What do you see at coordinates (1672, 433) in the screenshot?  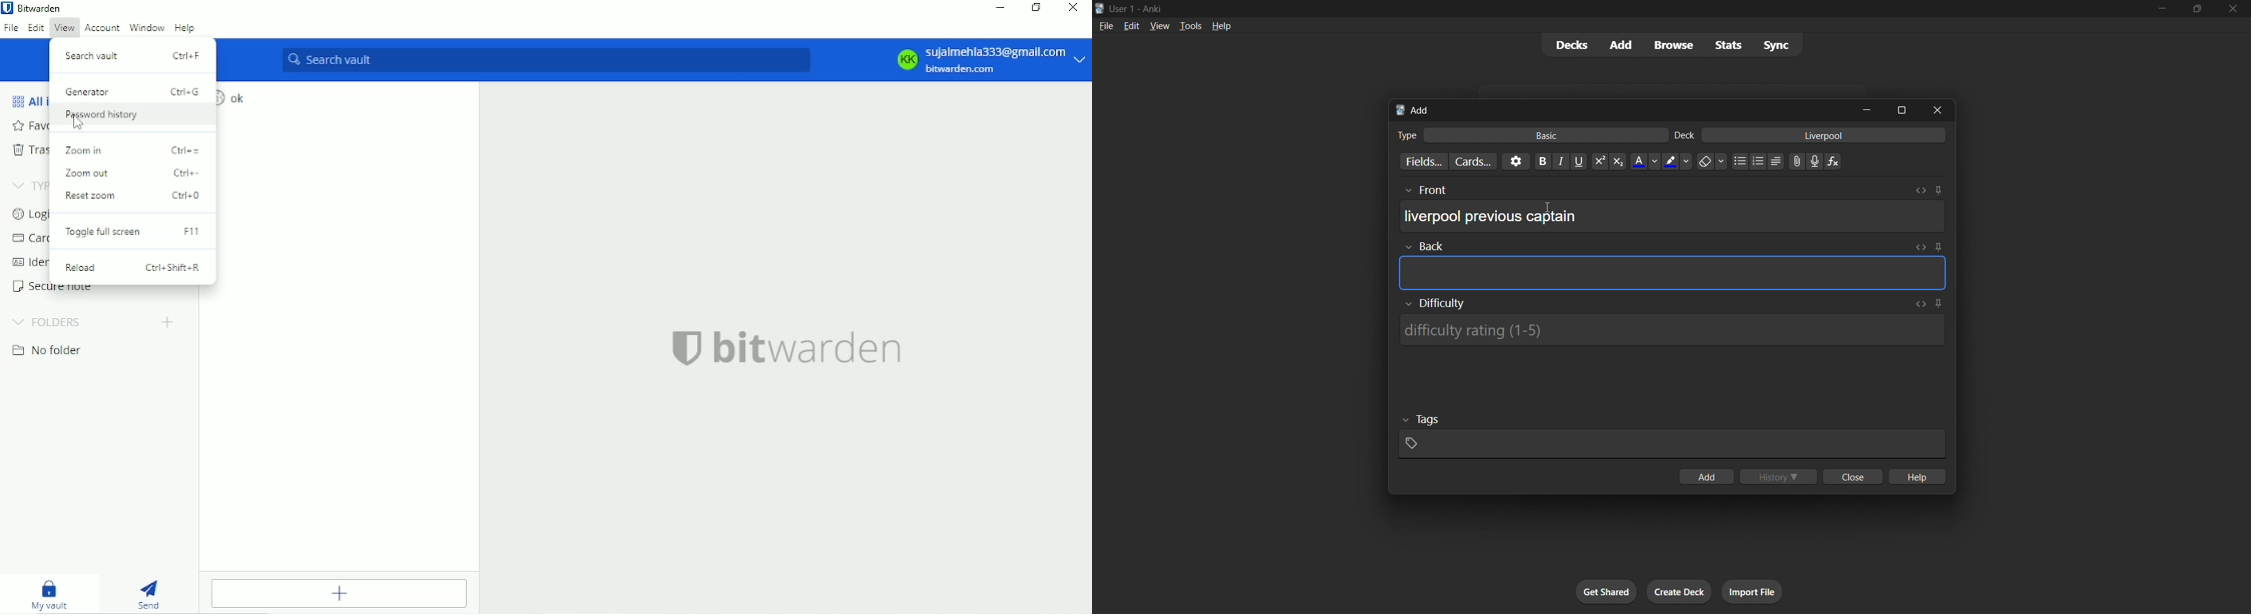 I see `card tags input box` at bounding box center [1672, 433].